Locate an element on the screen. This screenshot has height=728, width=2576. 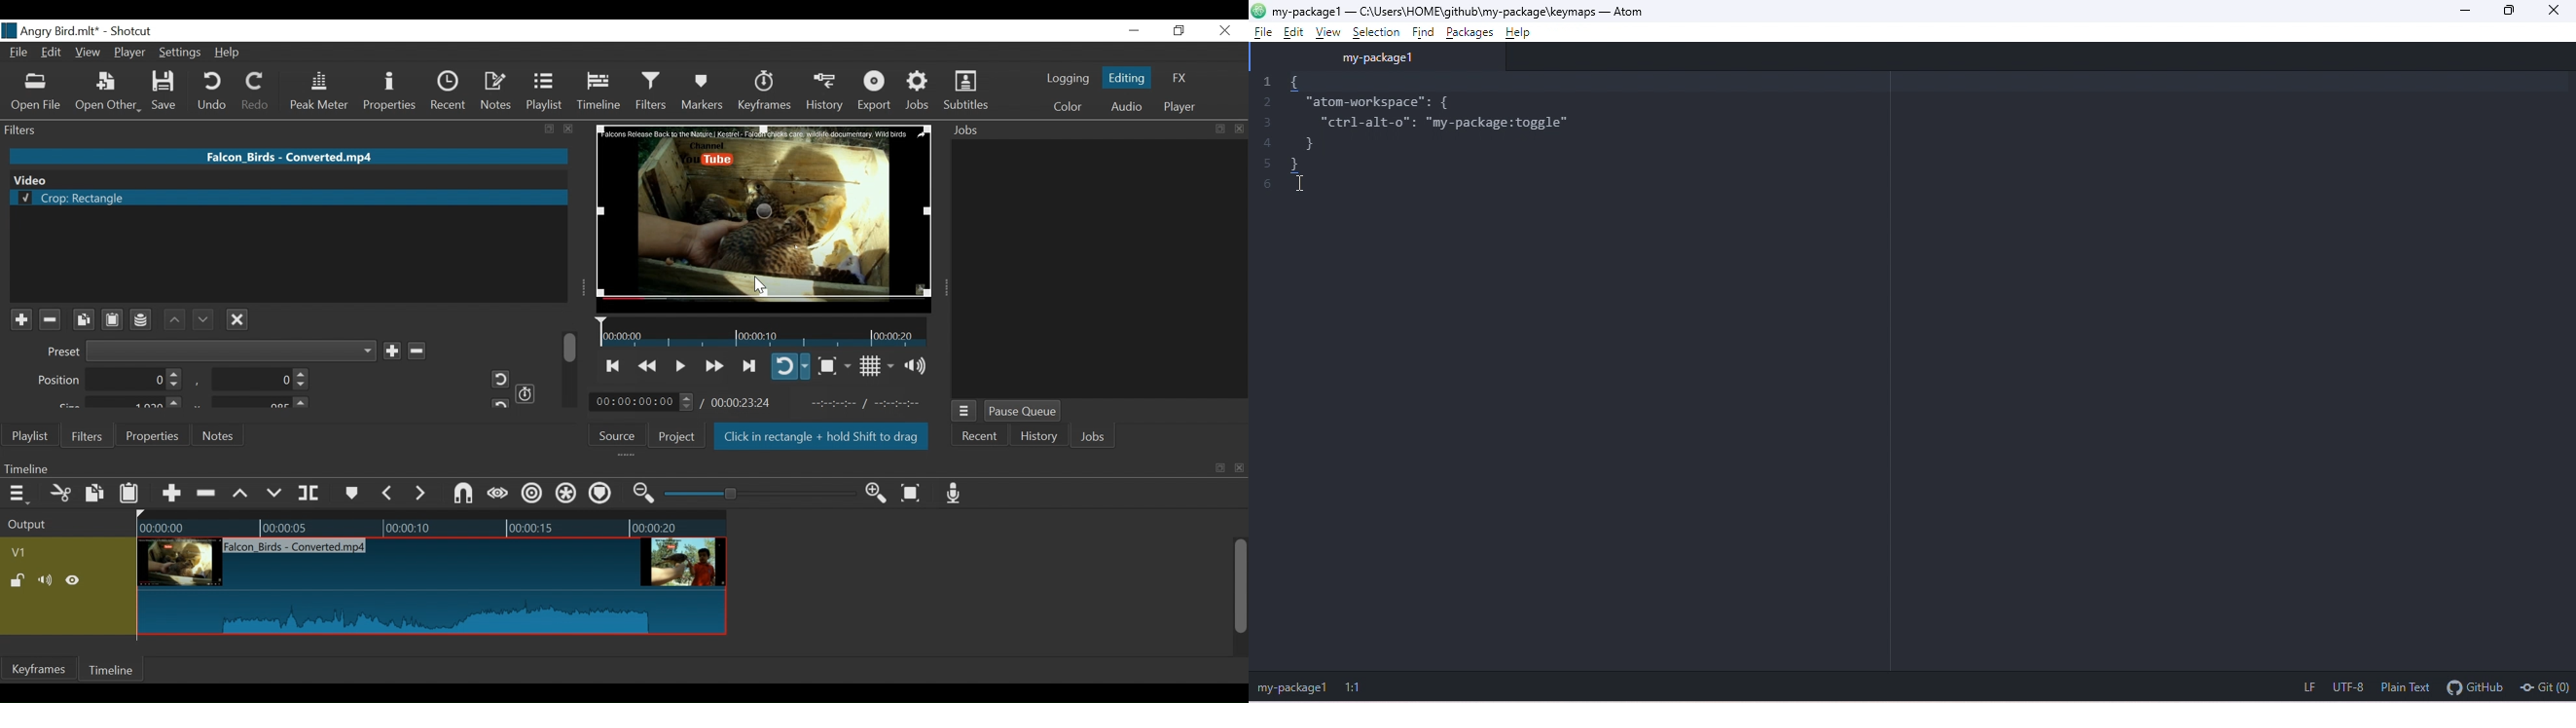
Scrub while dragging is located at coordinates (500, 495).